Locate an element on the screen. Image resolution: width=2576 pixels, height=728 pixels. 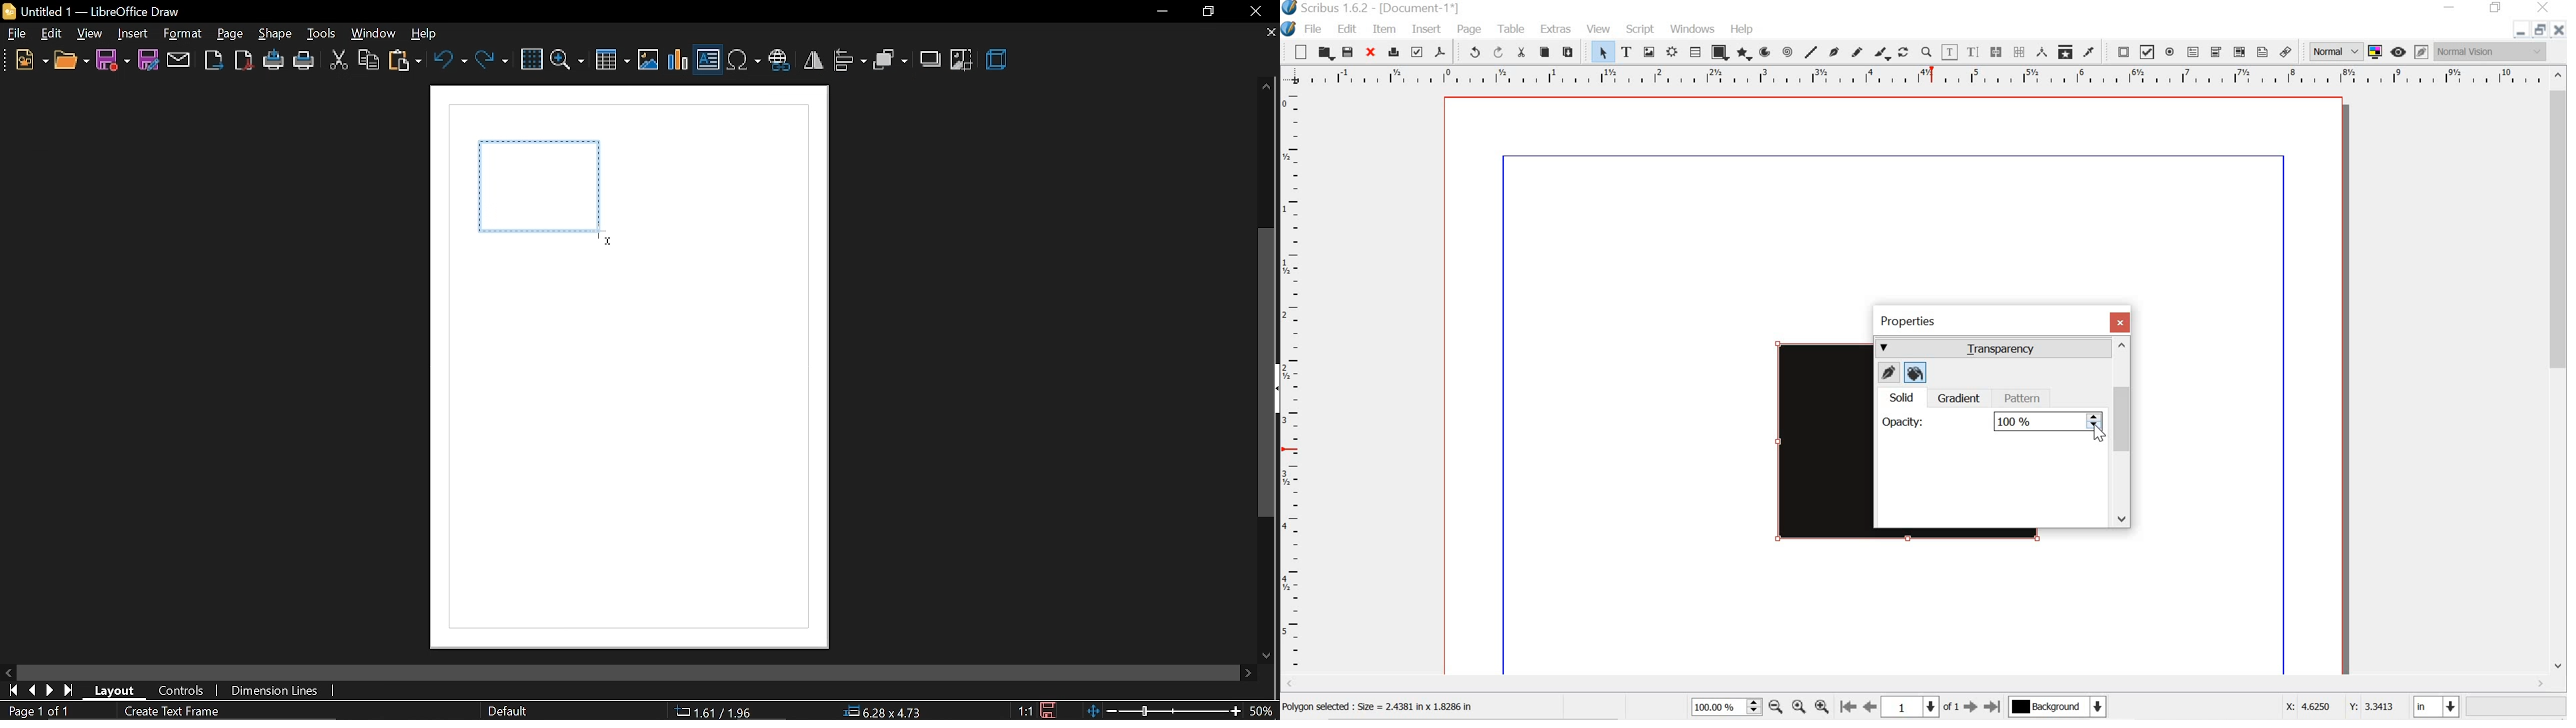
polygon is located at coordinates (1744, 55).